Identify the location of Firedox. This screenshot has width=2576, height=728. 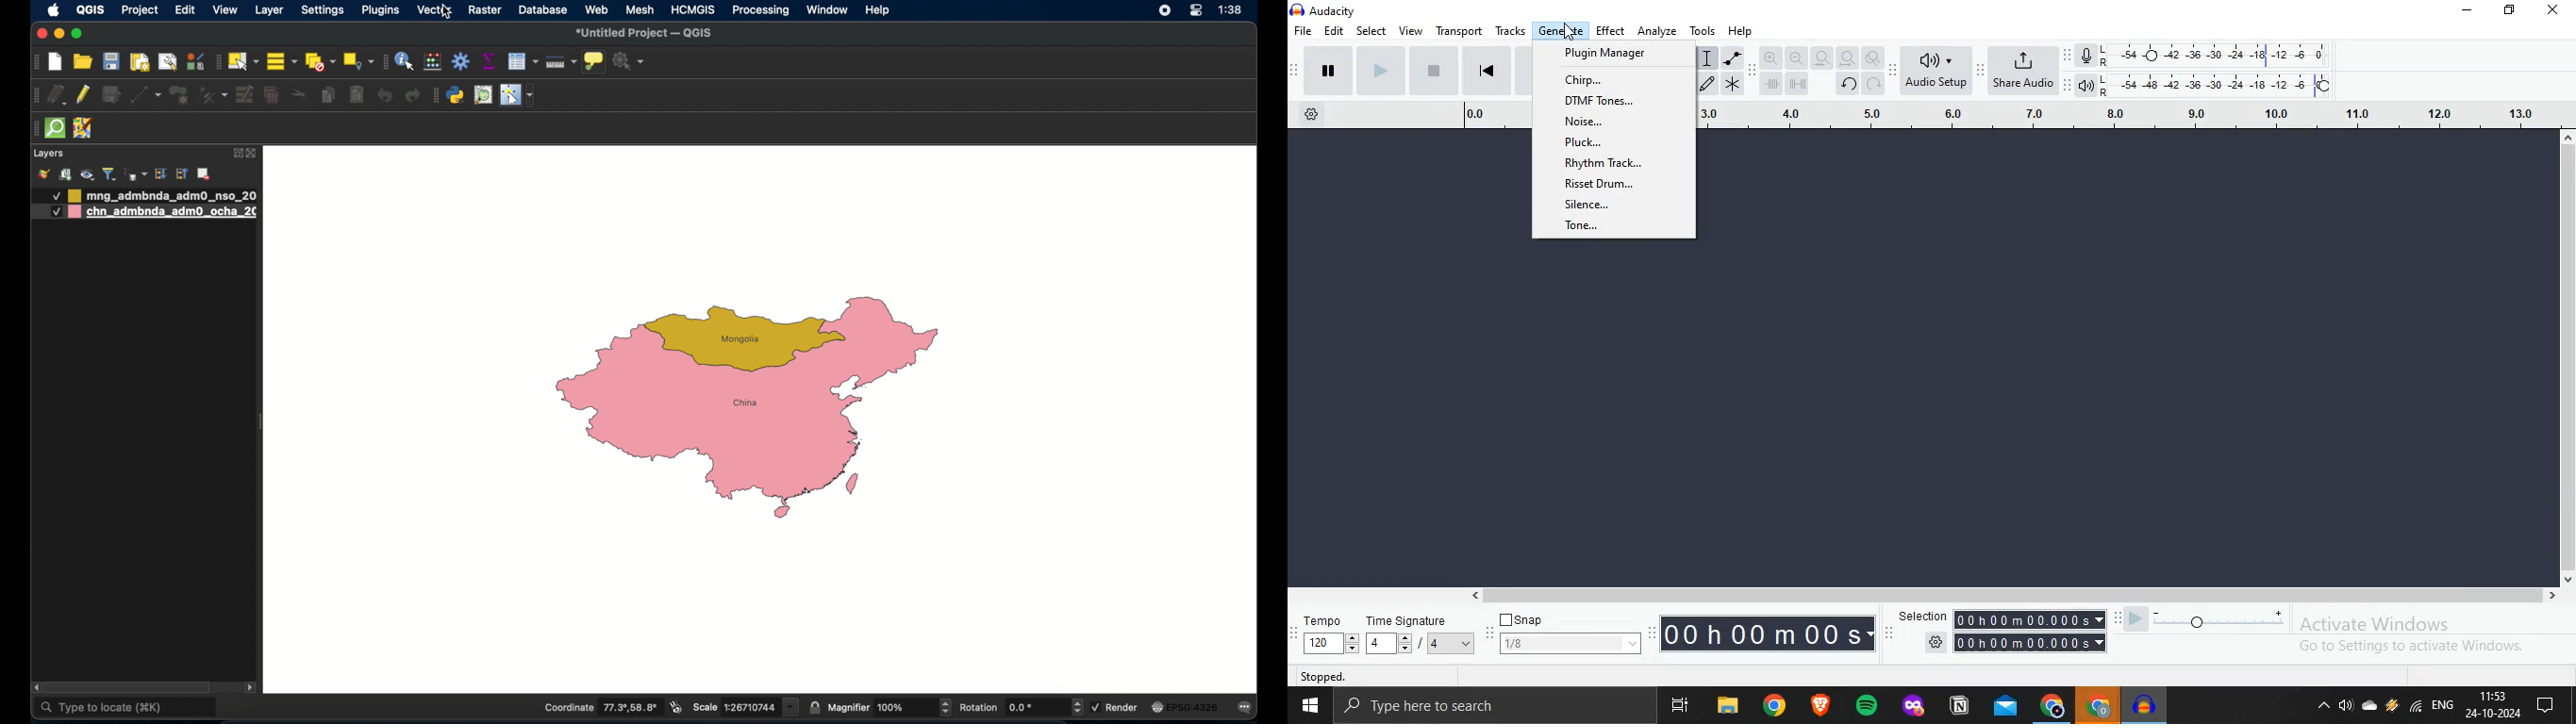
(1913, 707).